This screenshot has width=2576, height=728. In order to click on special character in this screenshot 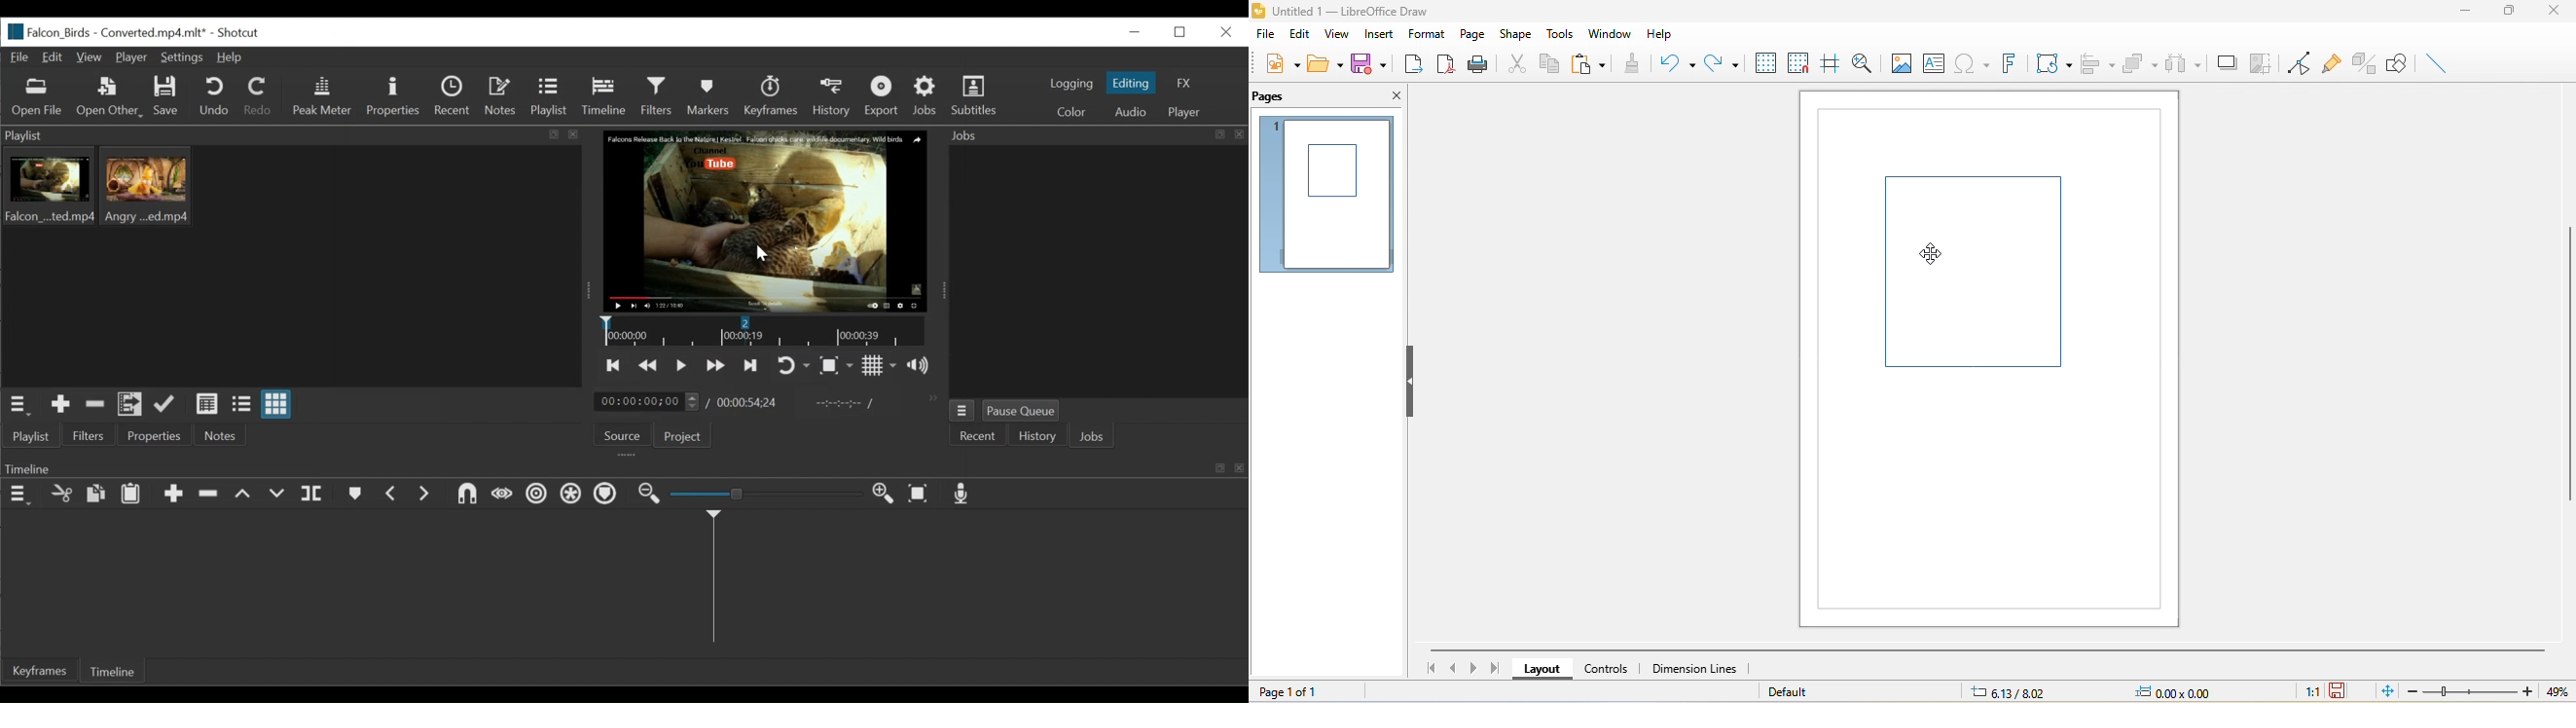, I will do `click(1975, 64)`.